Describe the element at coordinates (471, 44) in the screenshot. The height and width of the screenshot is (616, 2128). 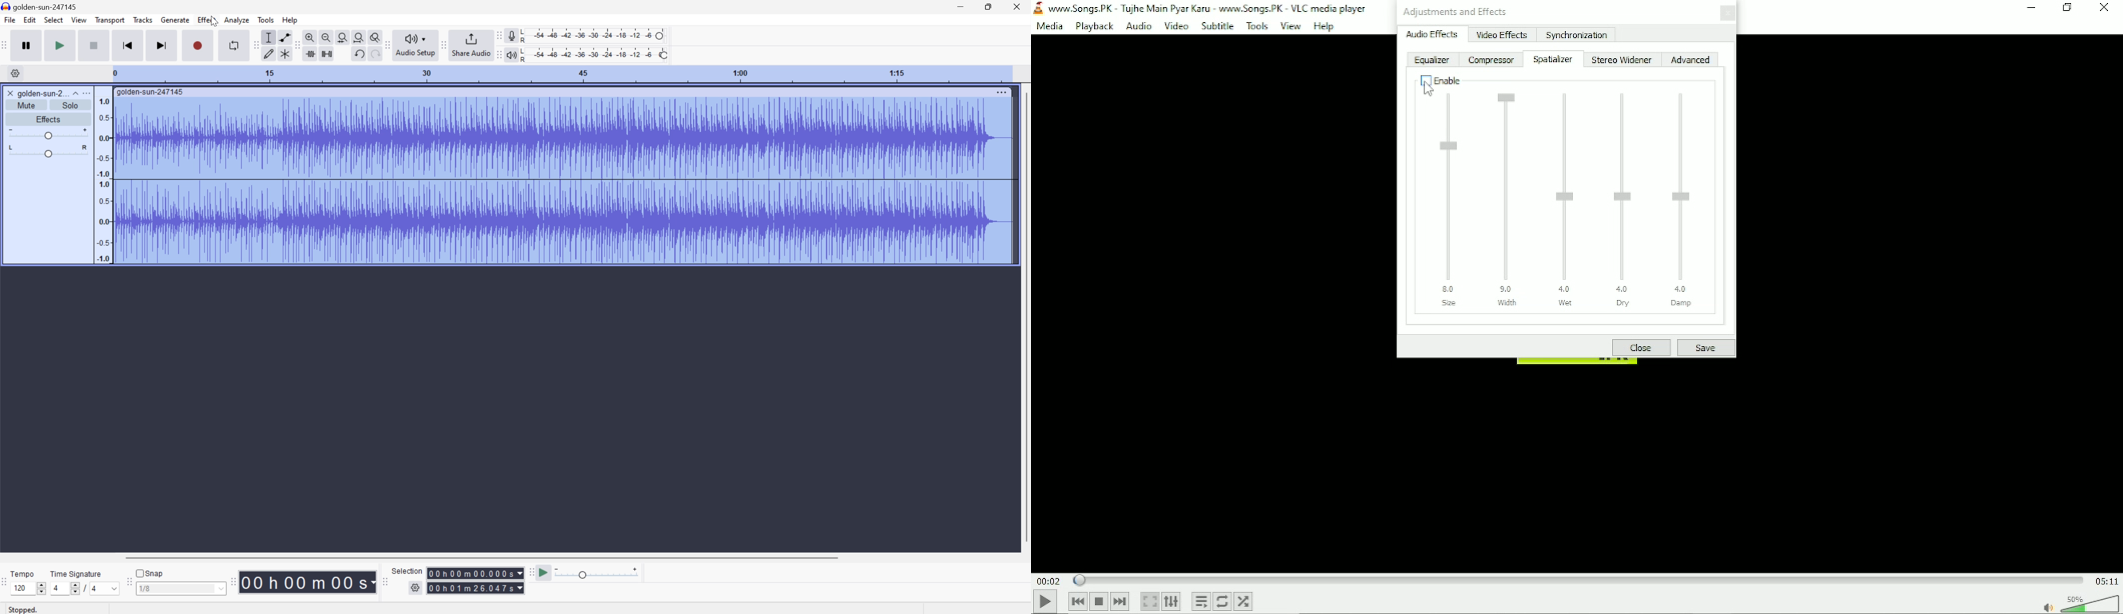
I see `Share Audio` at that location.